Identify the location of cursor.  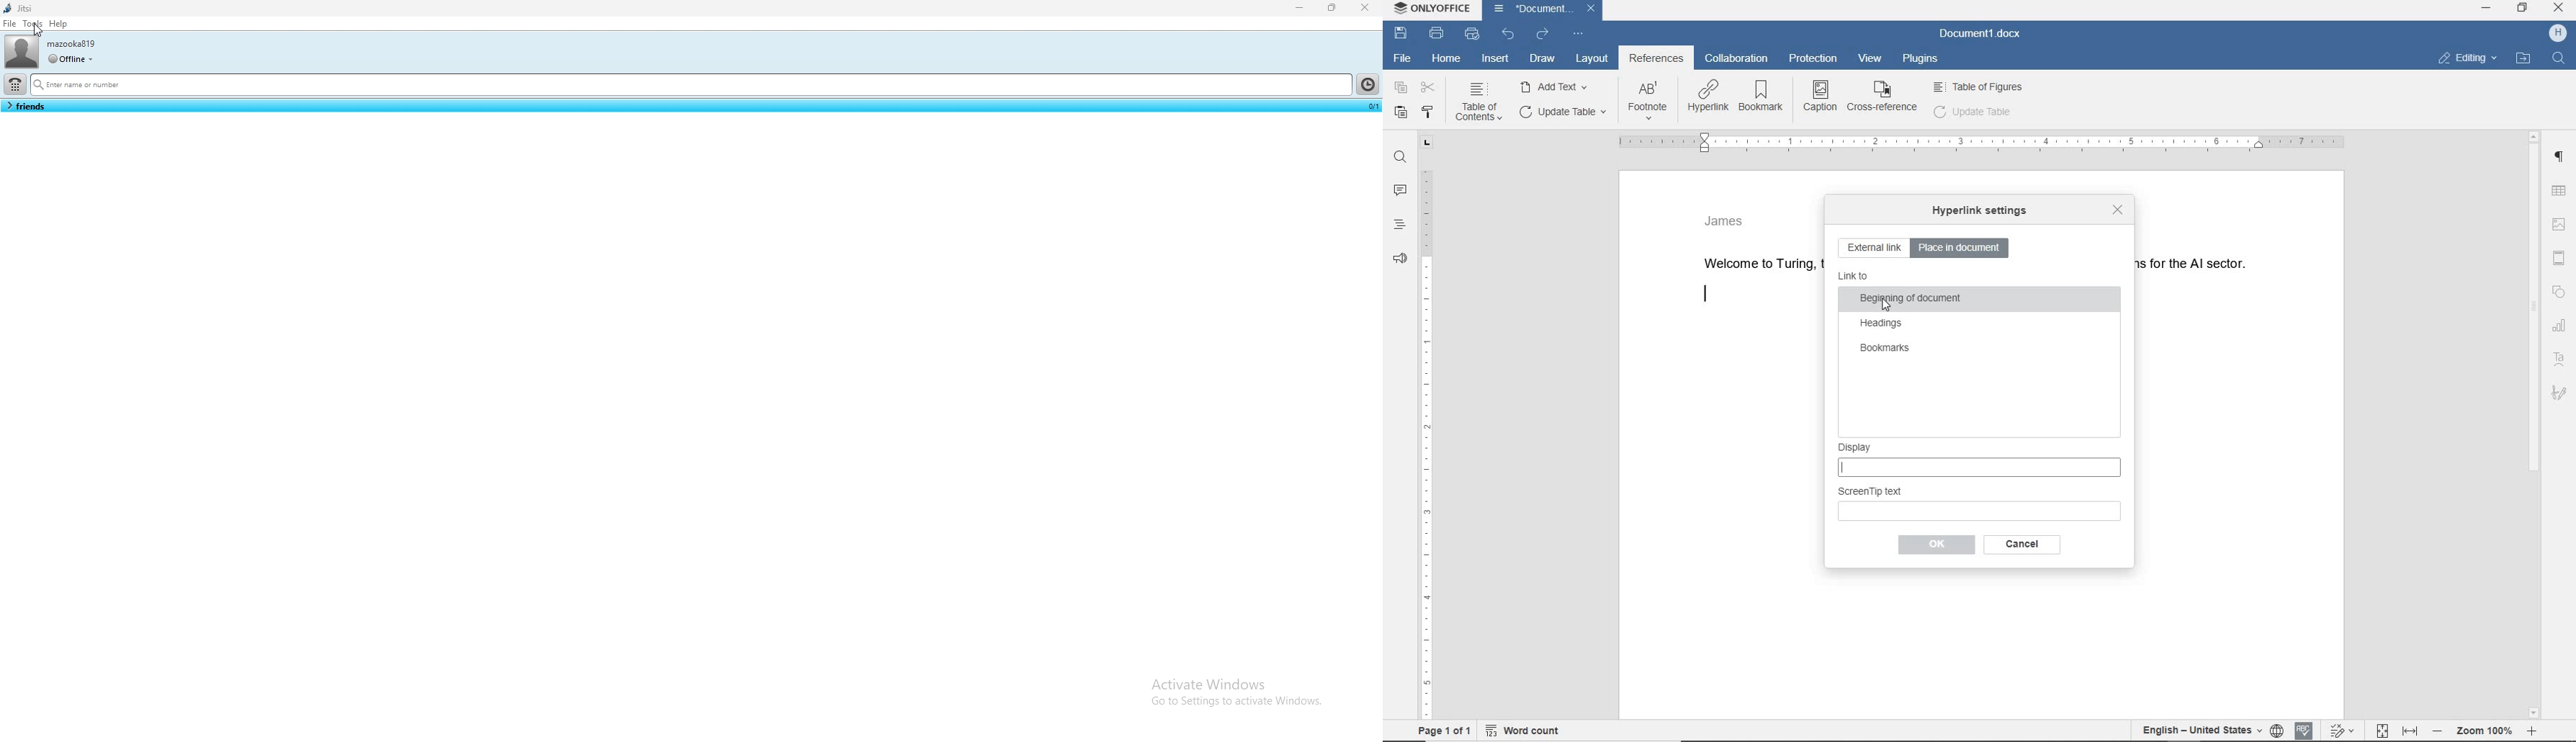
(38, 31).